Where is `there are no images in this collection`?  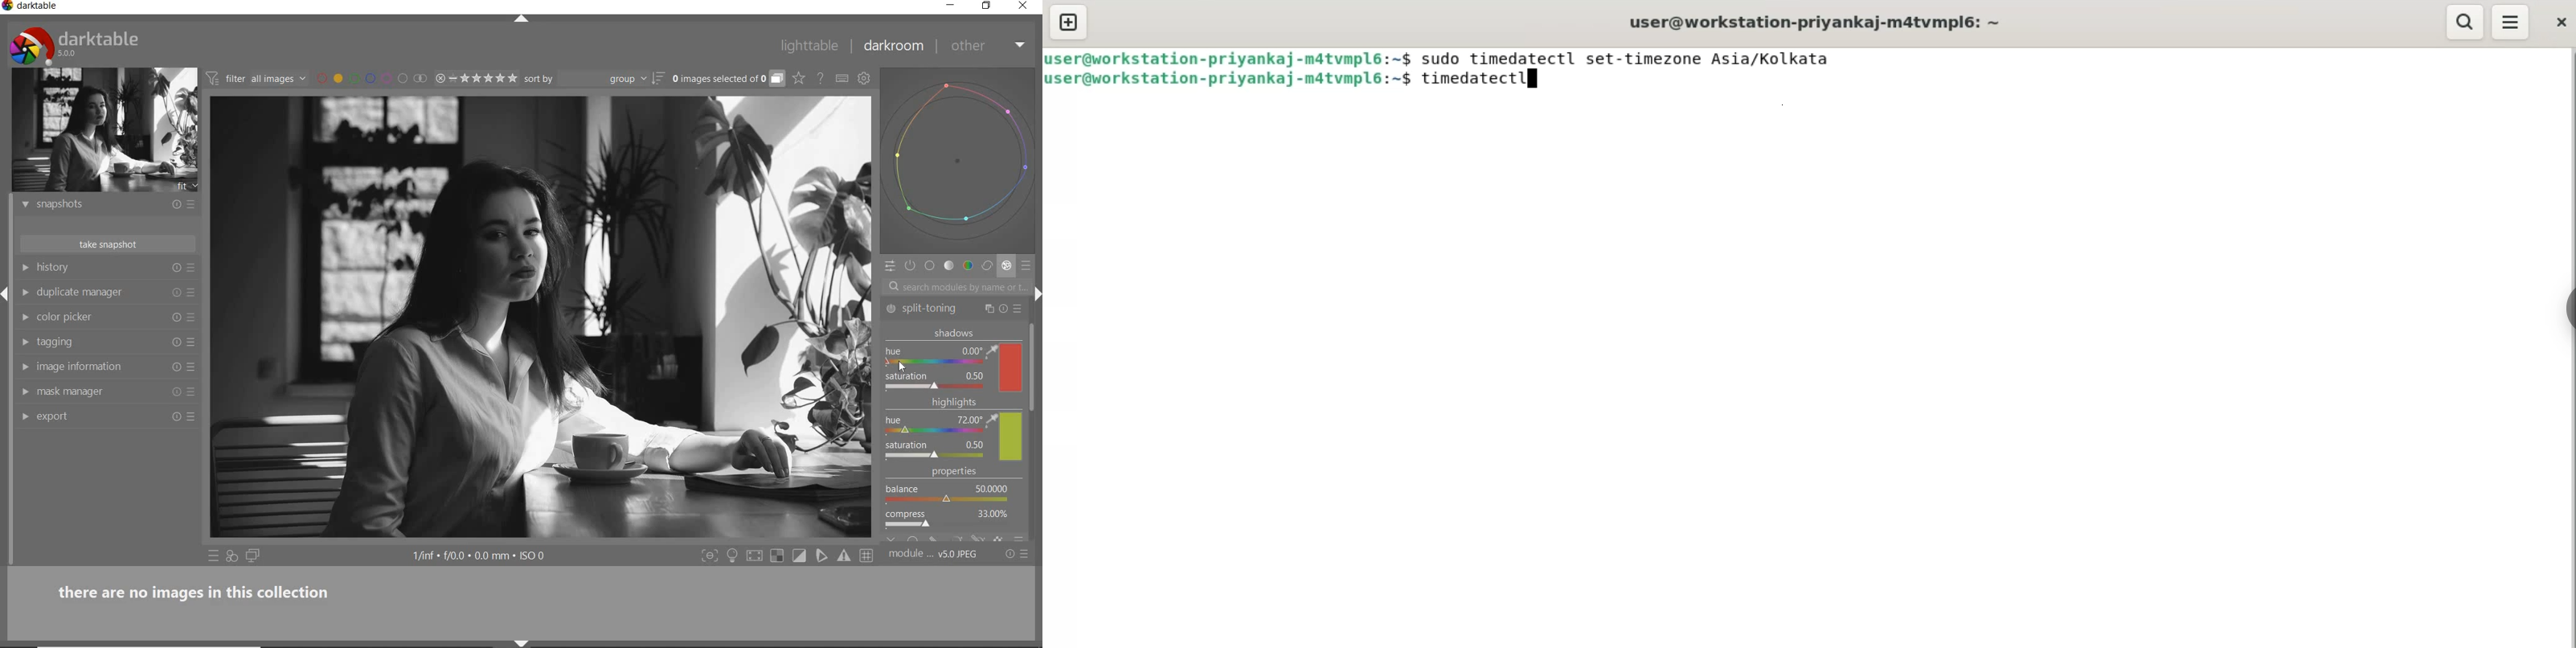 there are no images in this collection is located at coordinates (200, 590).